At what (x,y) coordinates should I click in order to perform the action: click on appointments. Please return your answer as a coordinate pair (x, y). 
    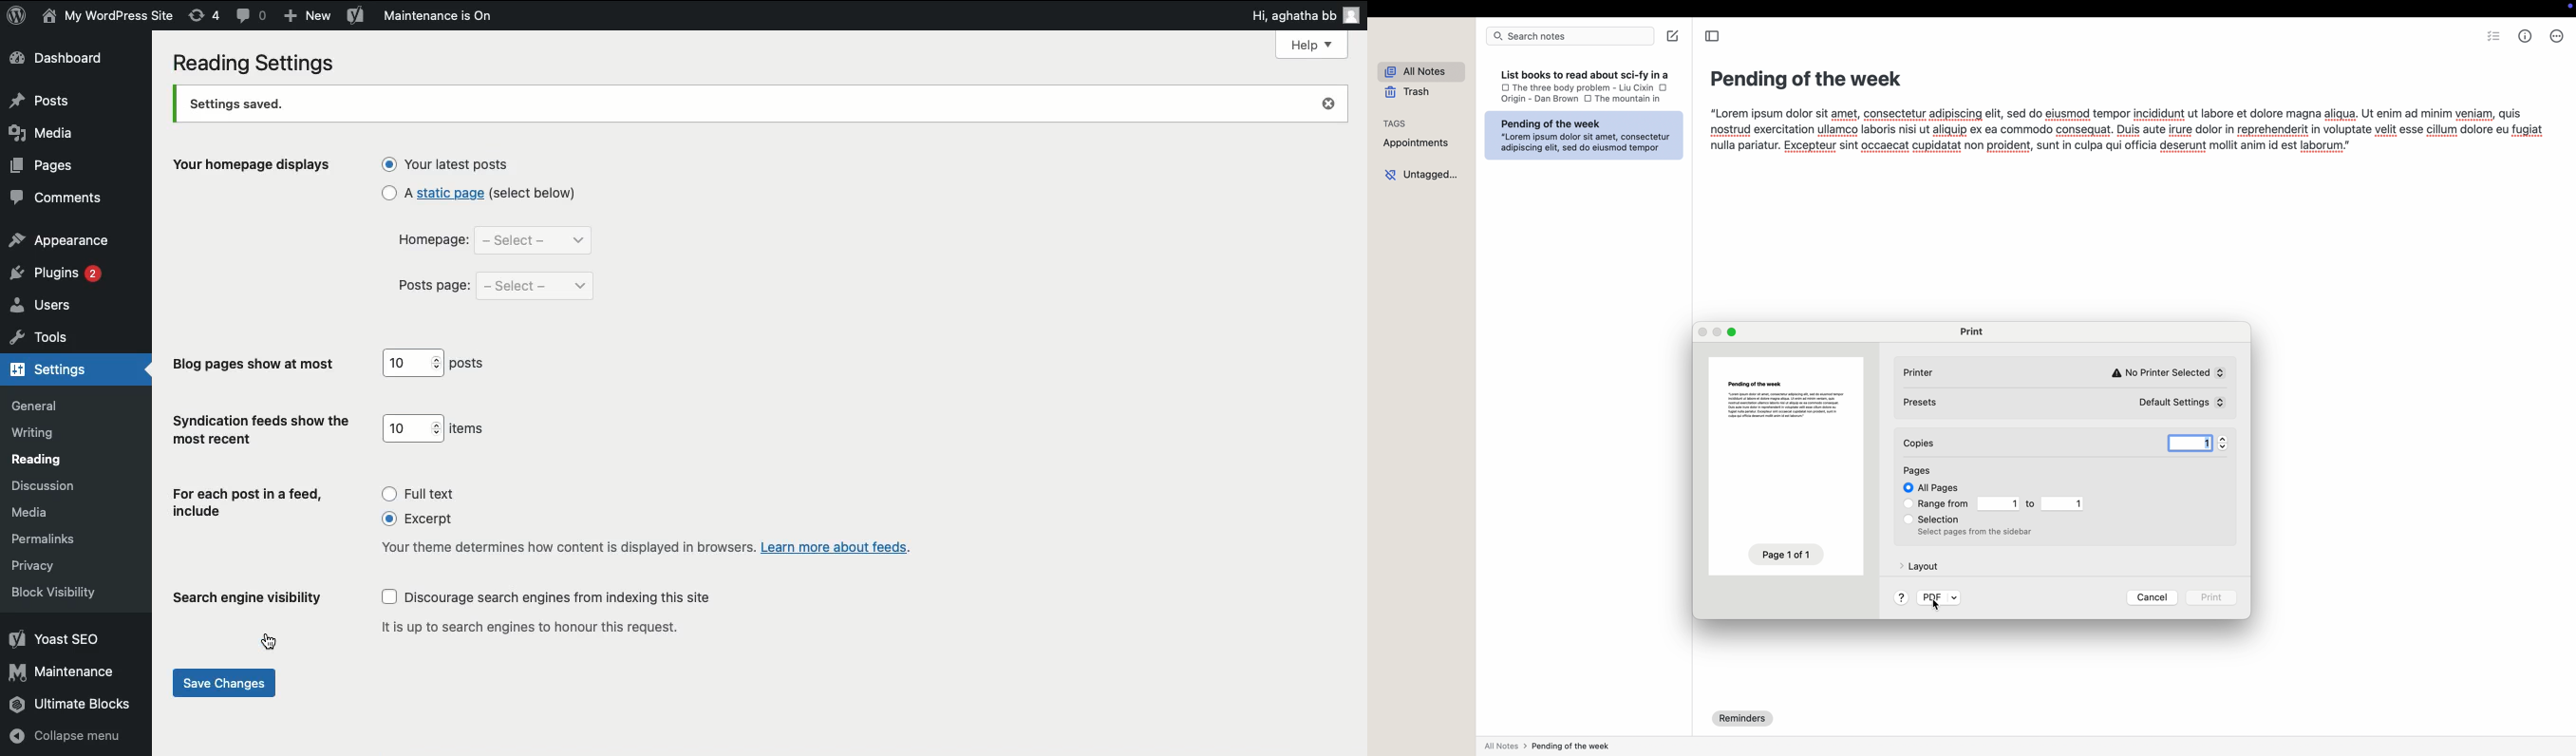
    Looking at the image, I should click on (1417, 148).